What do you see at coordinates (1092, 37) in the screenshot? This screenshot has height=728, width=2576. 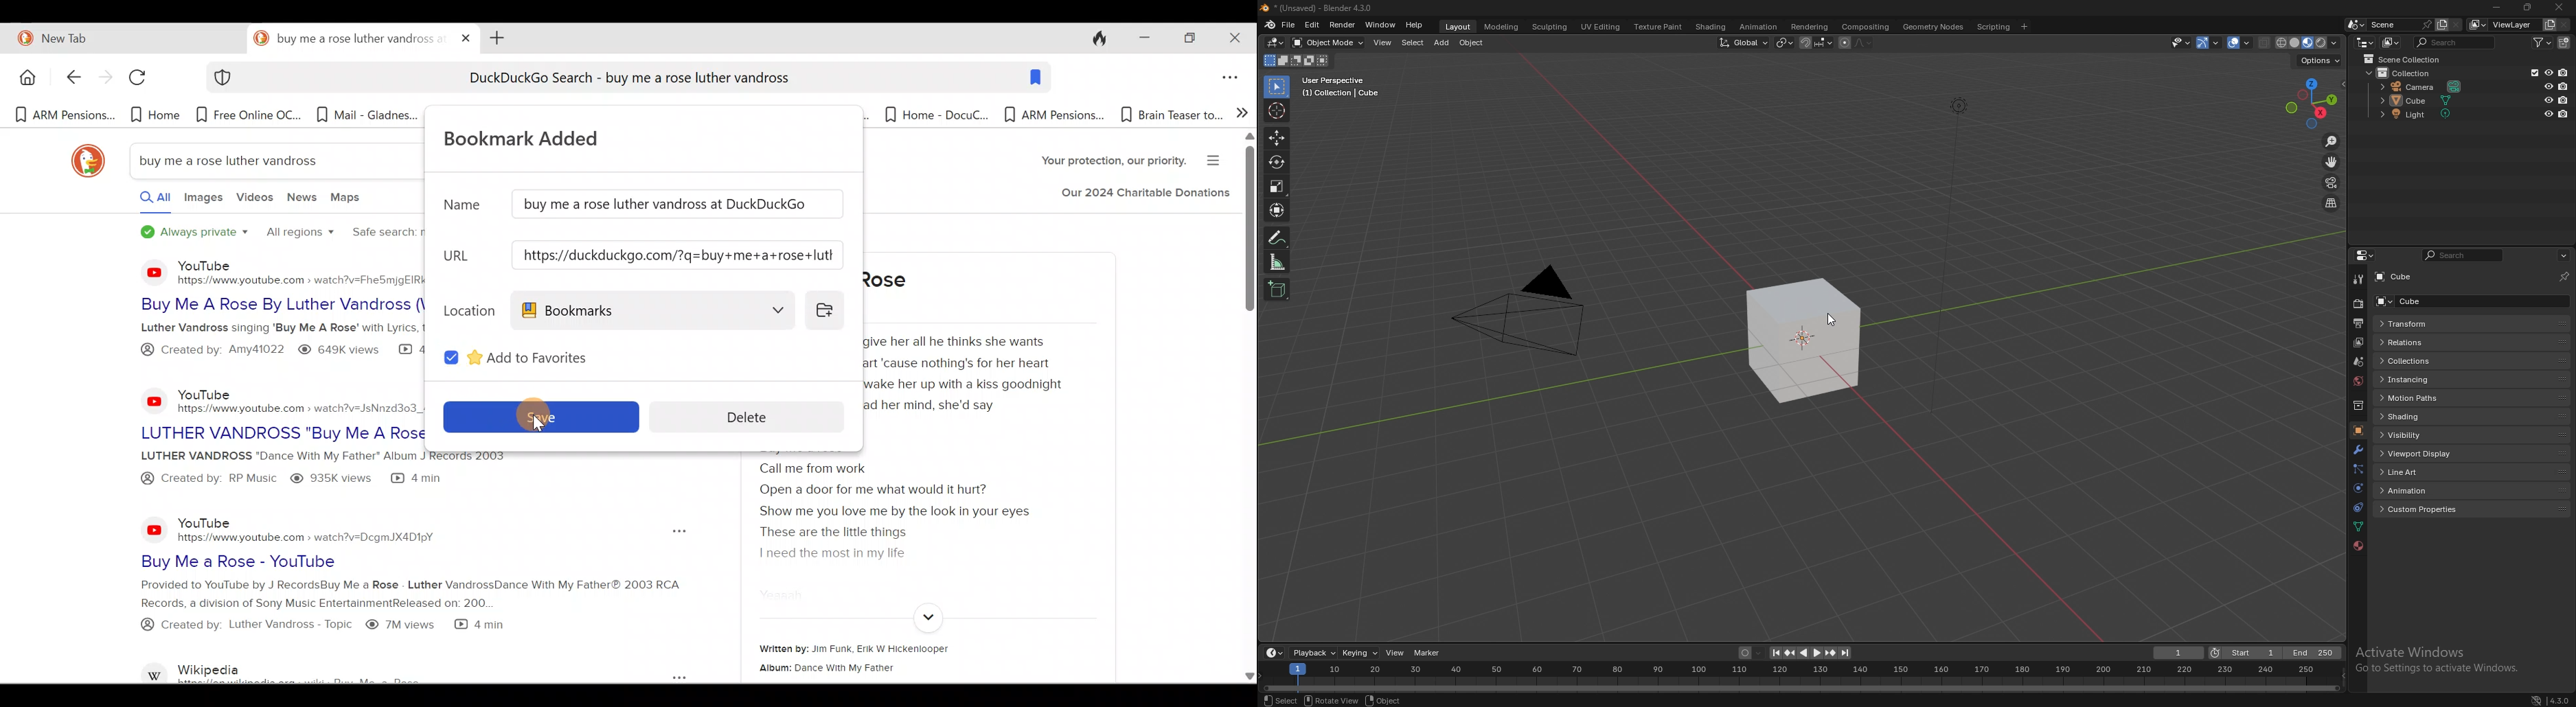 I see `Close tabs and clear data` at bounding box center [1092, 37].